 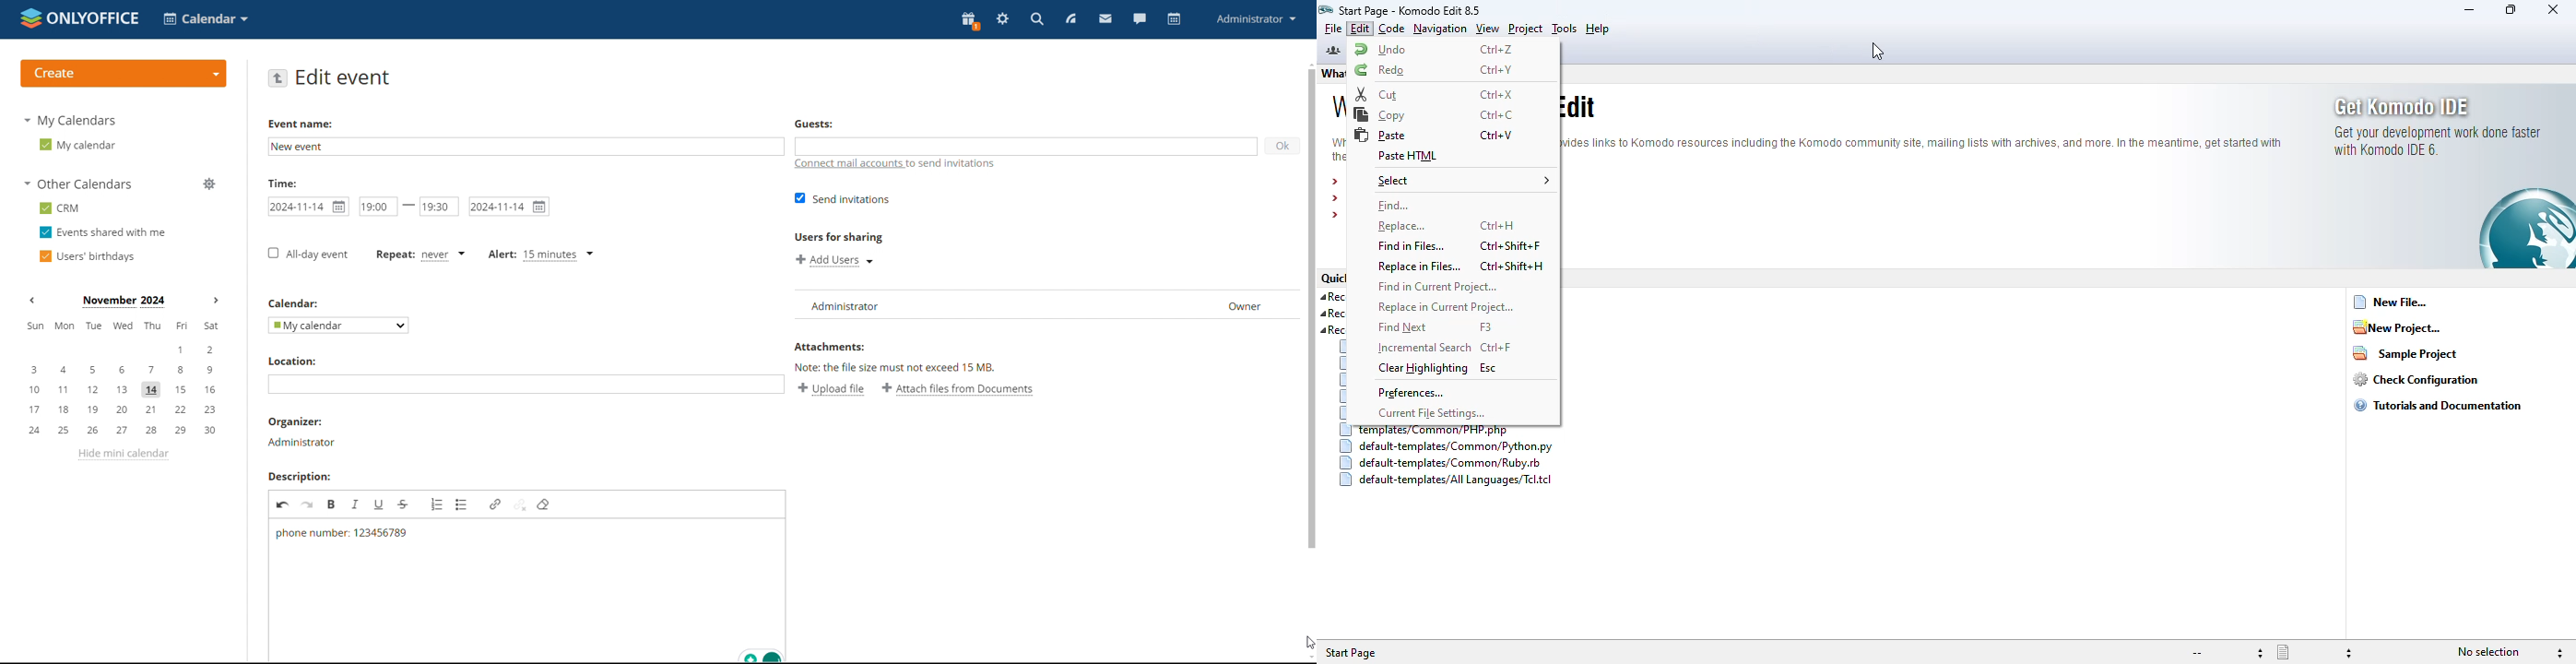 I want to click on new file, so click(x=2391, y=302).